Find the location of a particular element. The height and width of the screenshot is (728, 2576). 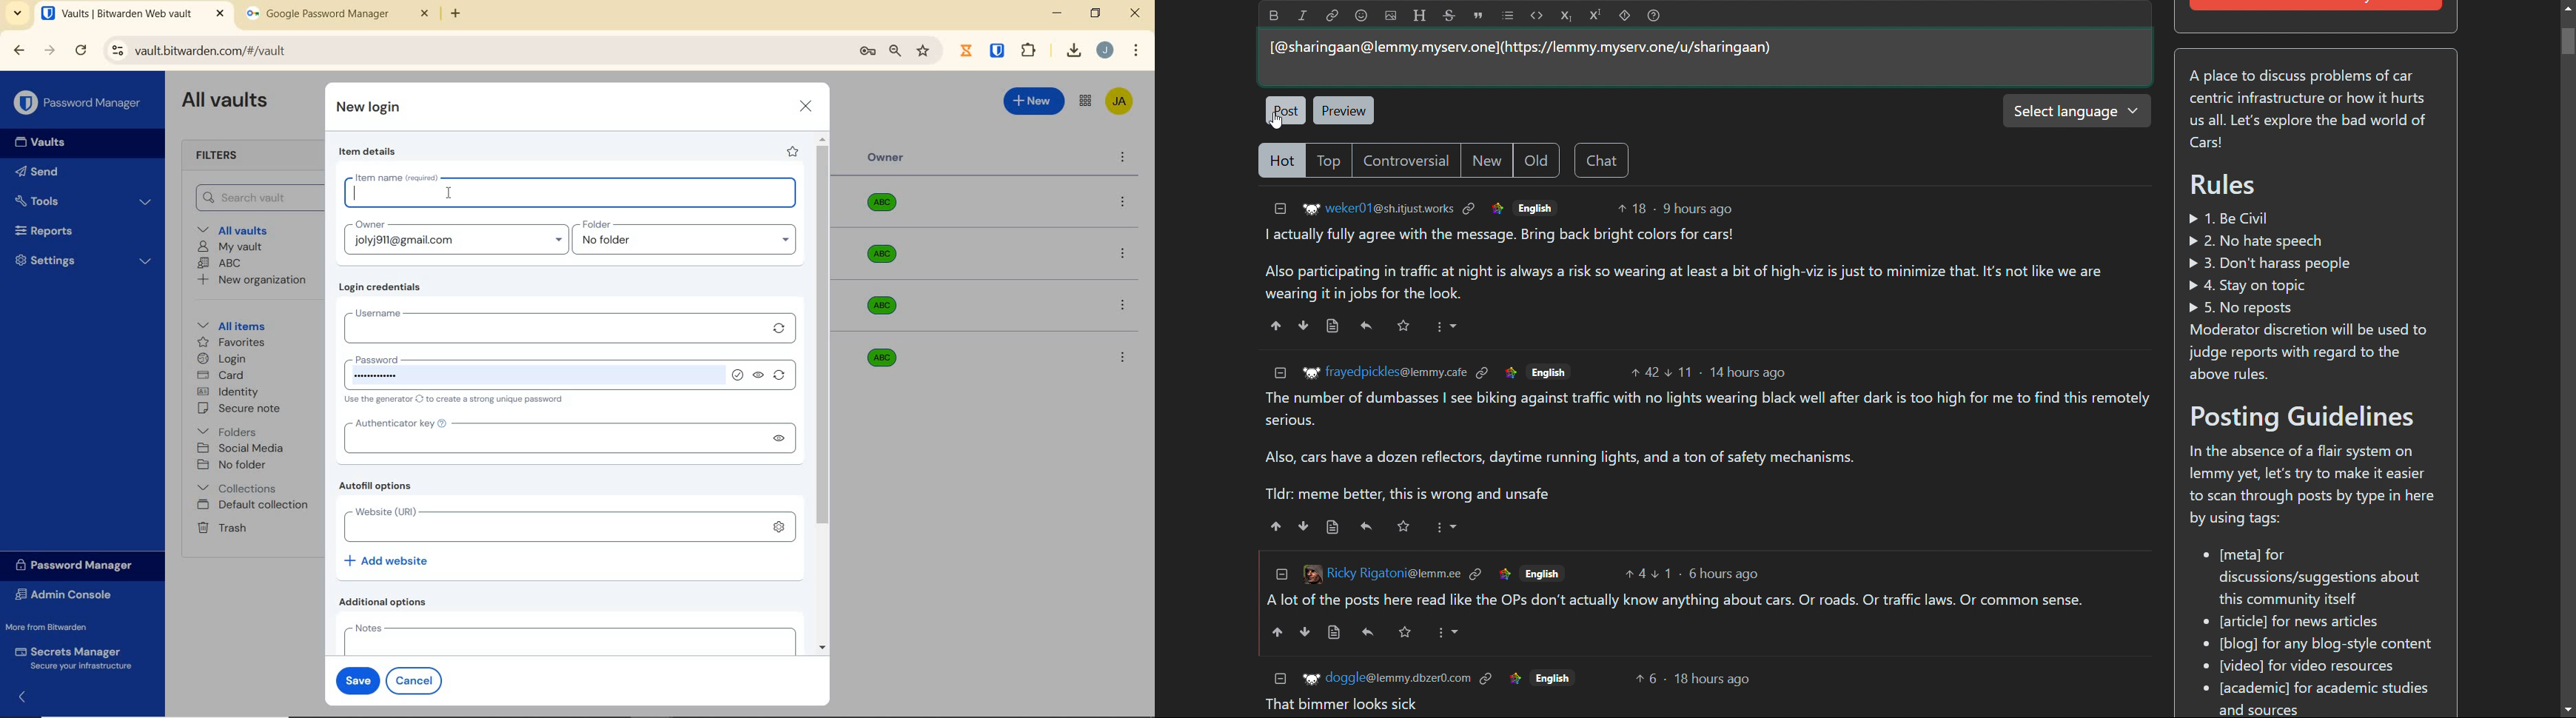

toggle between admin console and password manager is located at coordinates (1085, 102).